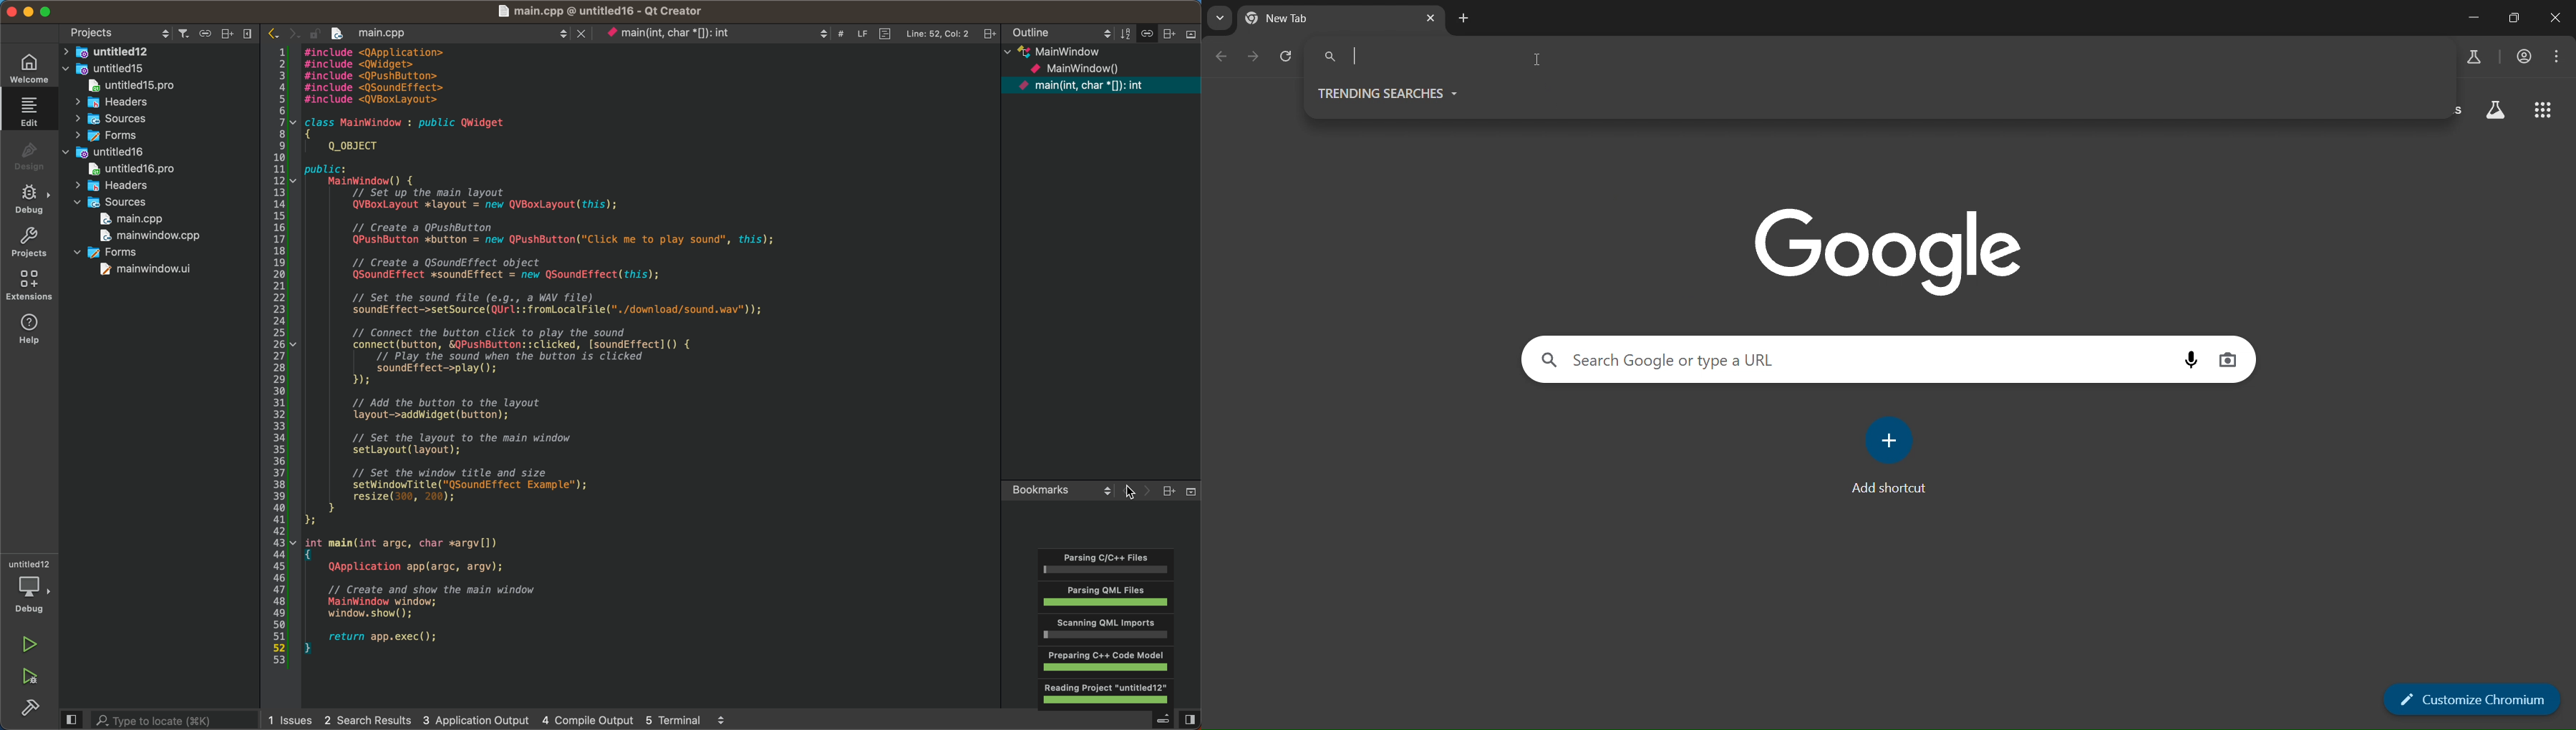 The image size is (2576, 756). What do you see at coordinates (2472, 19) in the screenshot?
I see `minimize` at bounding box center [2472, 19].